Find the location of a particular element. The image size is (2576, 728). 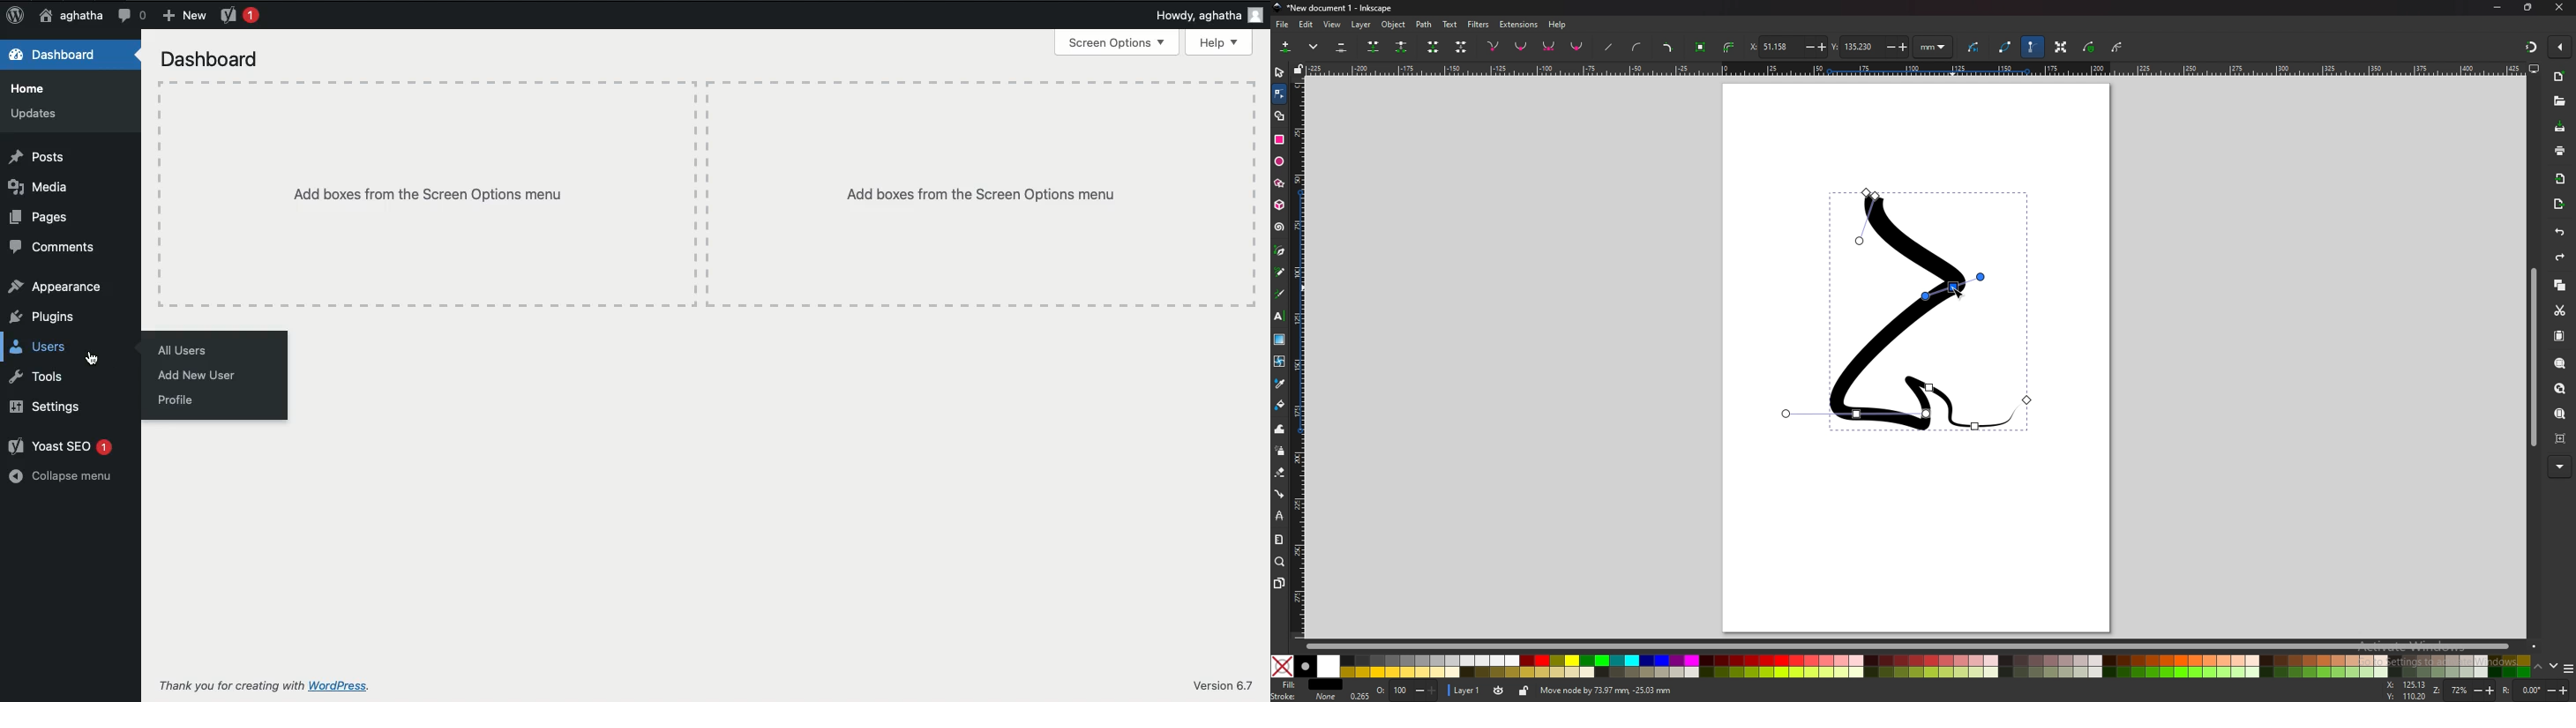

Thank you for creating with is located at coordinates (229, 683).